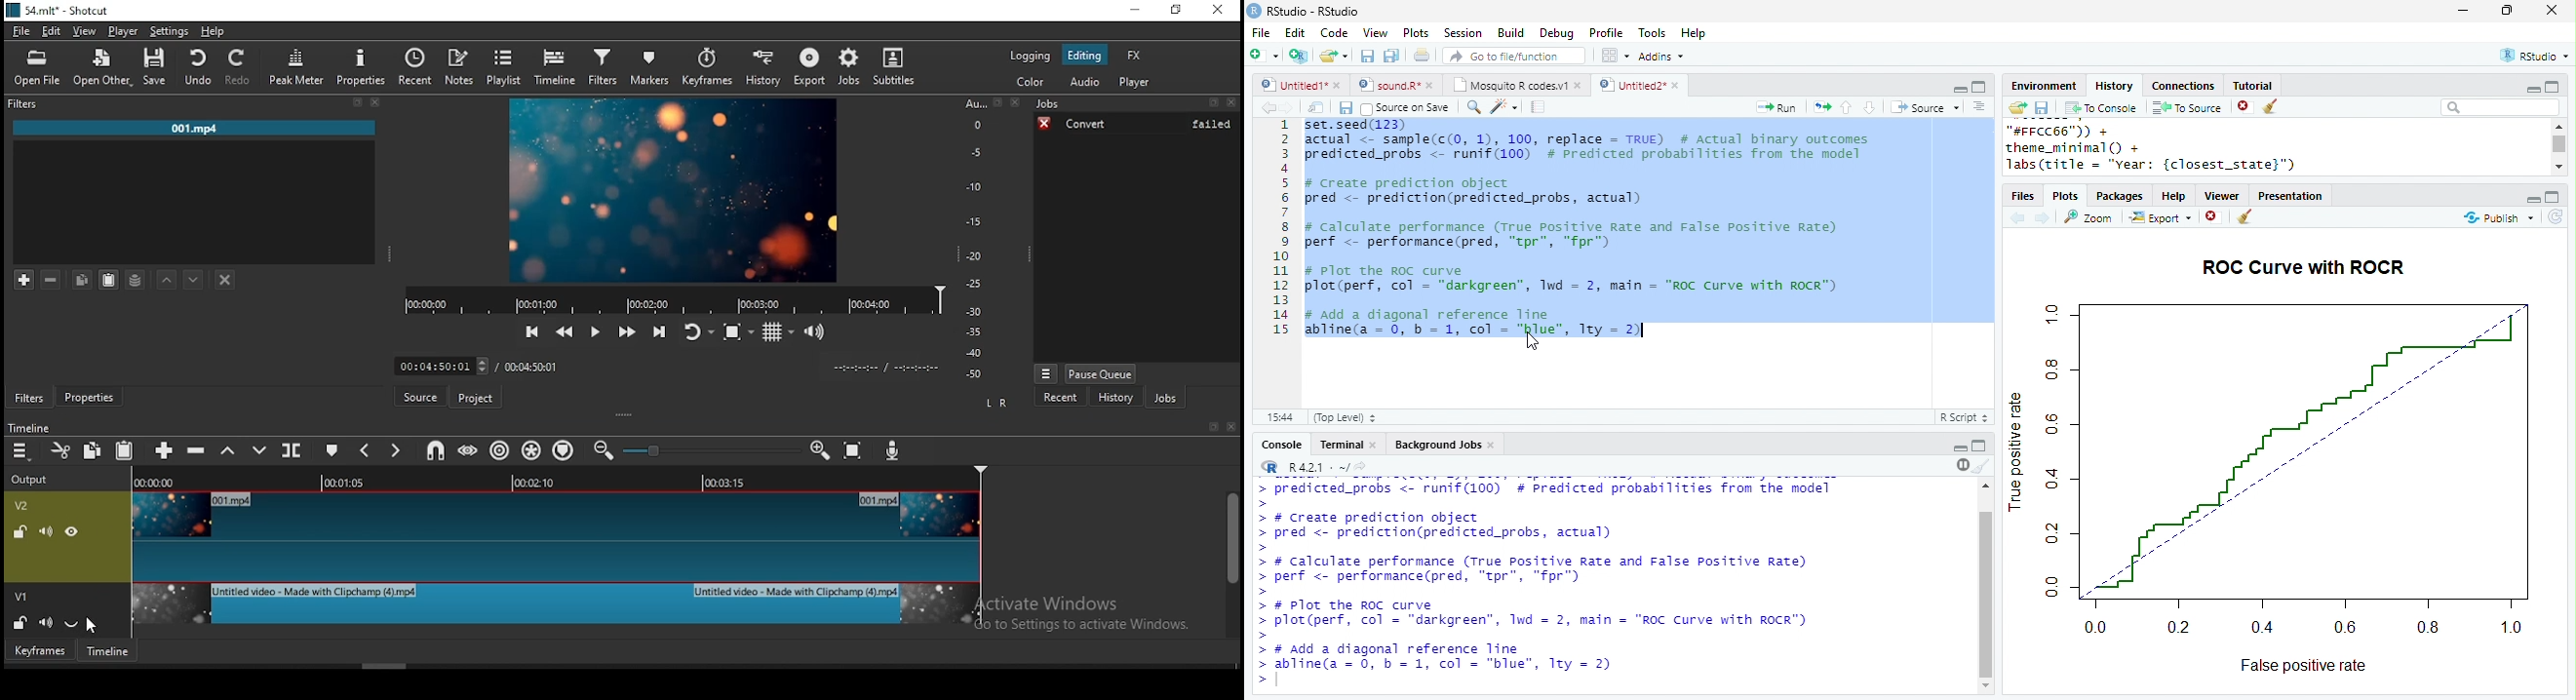  Describe the element at coordinates (1317, 468) in the screenshot. I see `R 4.2.1 .~/` at that location.